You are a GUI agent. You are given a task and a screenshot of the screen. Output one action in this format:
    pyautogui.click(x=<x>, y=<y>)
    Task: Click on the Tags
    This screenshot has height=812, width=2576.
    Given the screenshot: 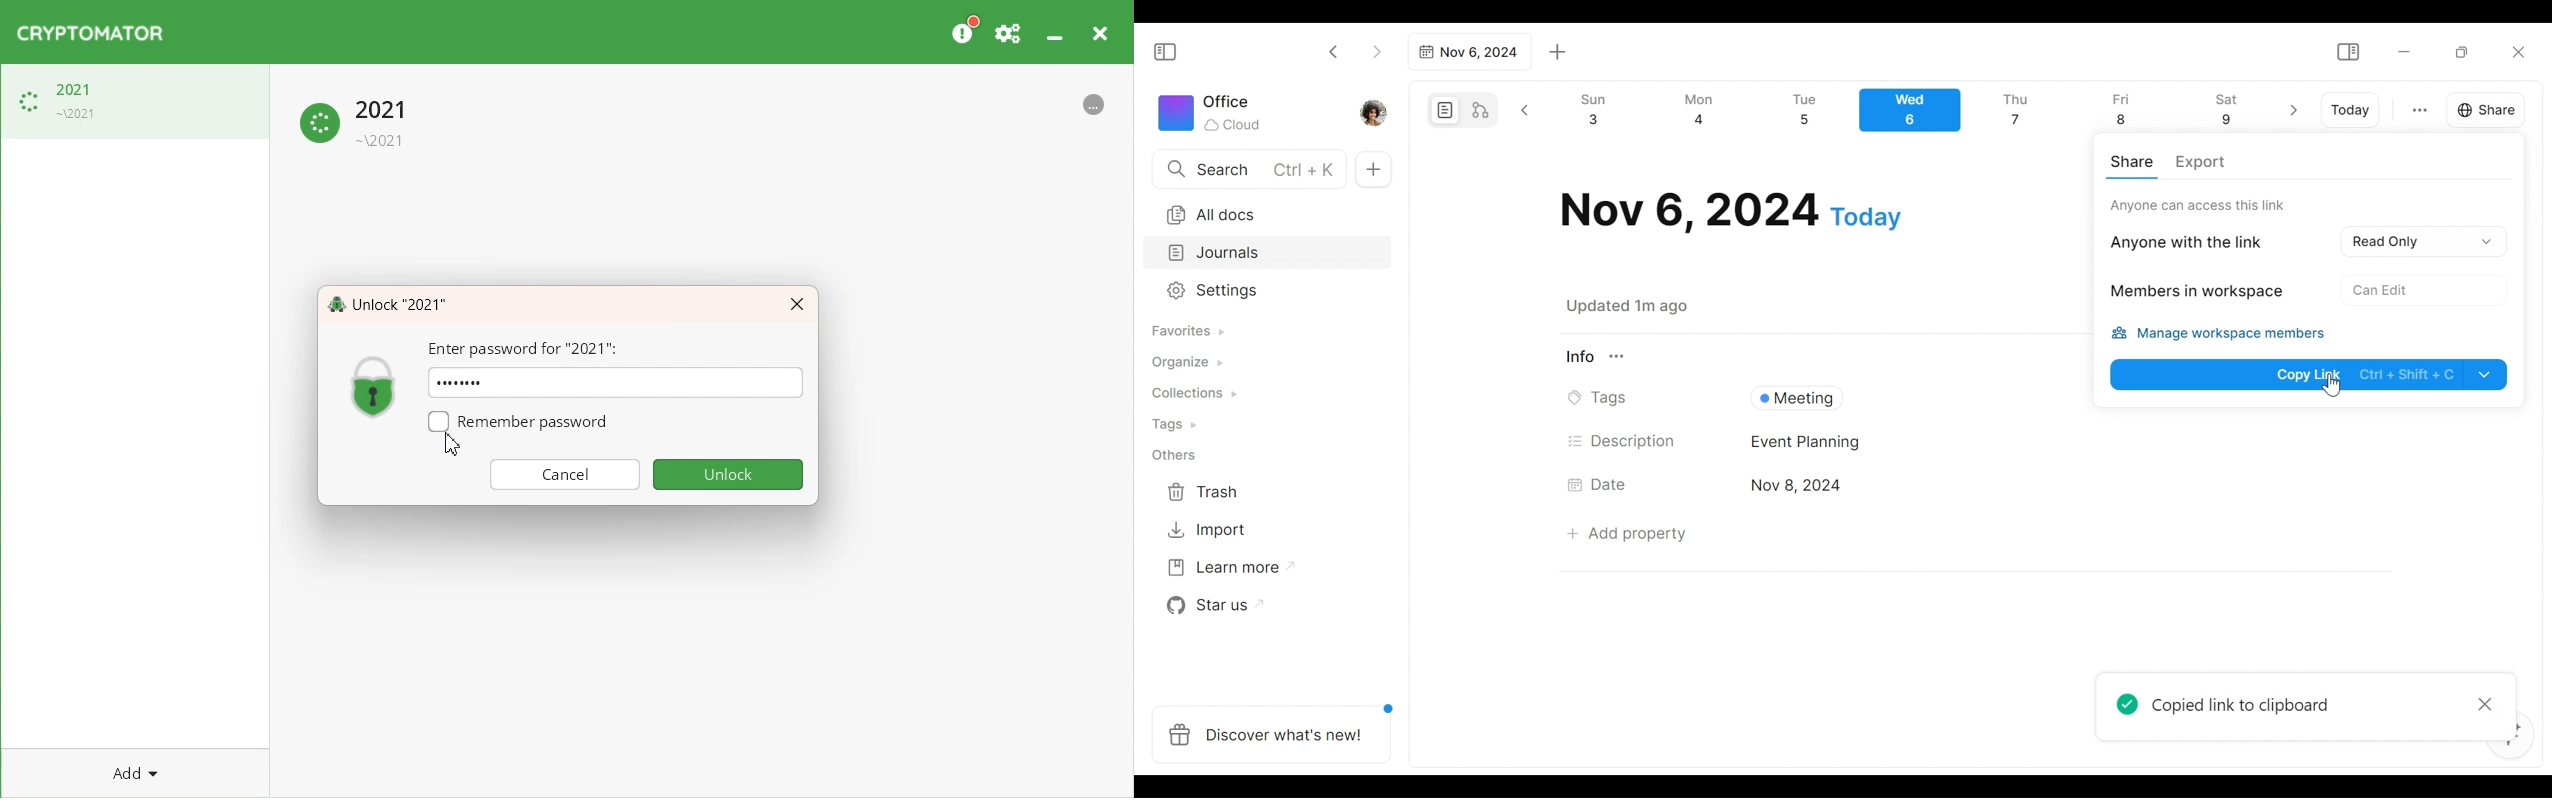 What is the action you would take?
    pyautogui.click(x=1176, y=426)
    